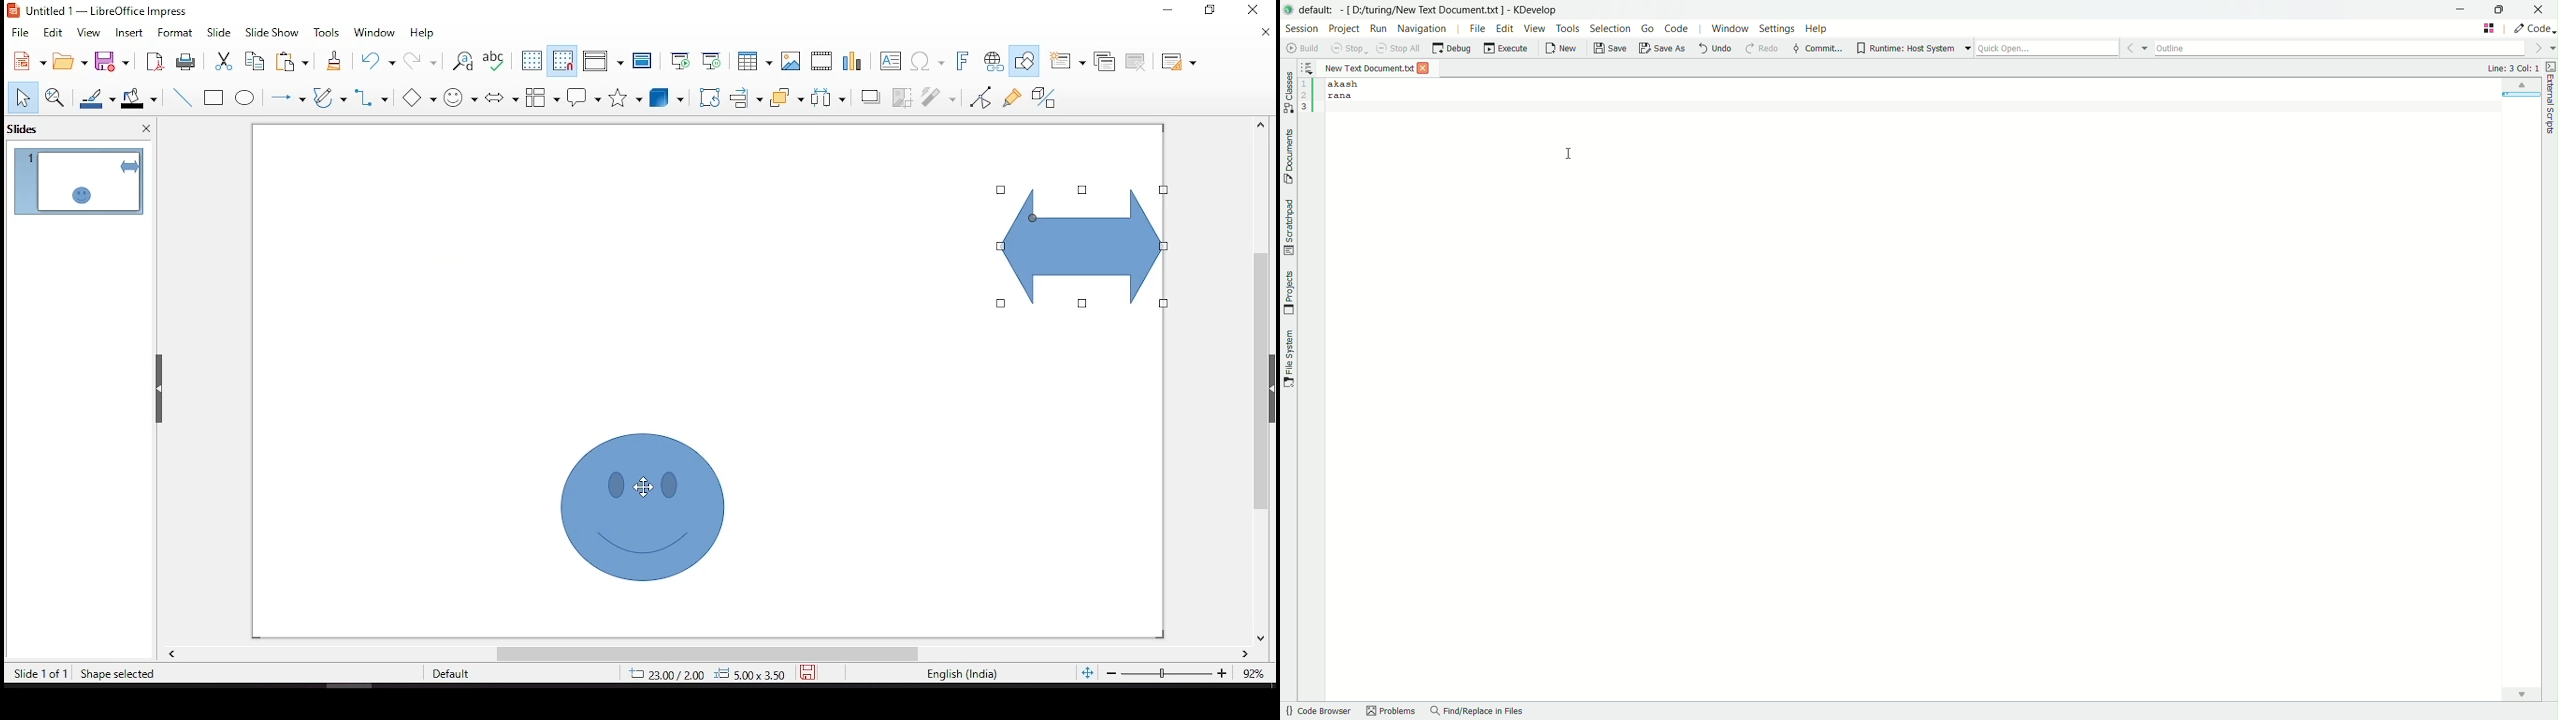 The image size is (2576, 728). I want to click on toggle point edit mode, so click(980, 99).